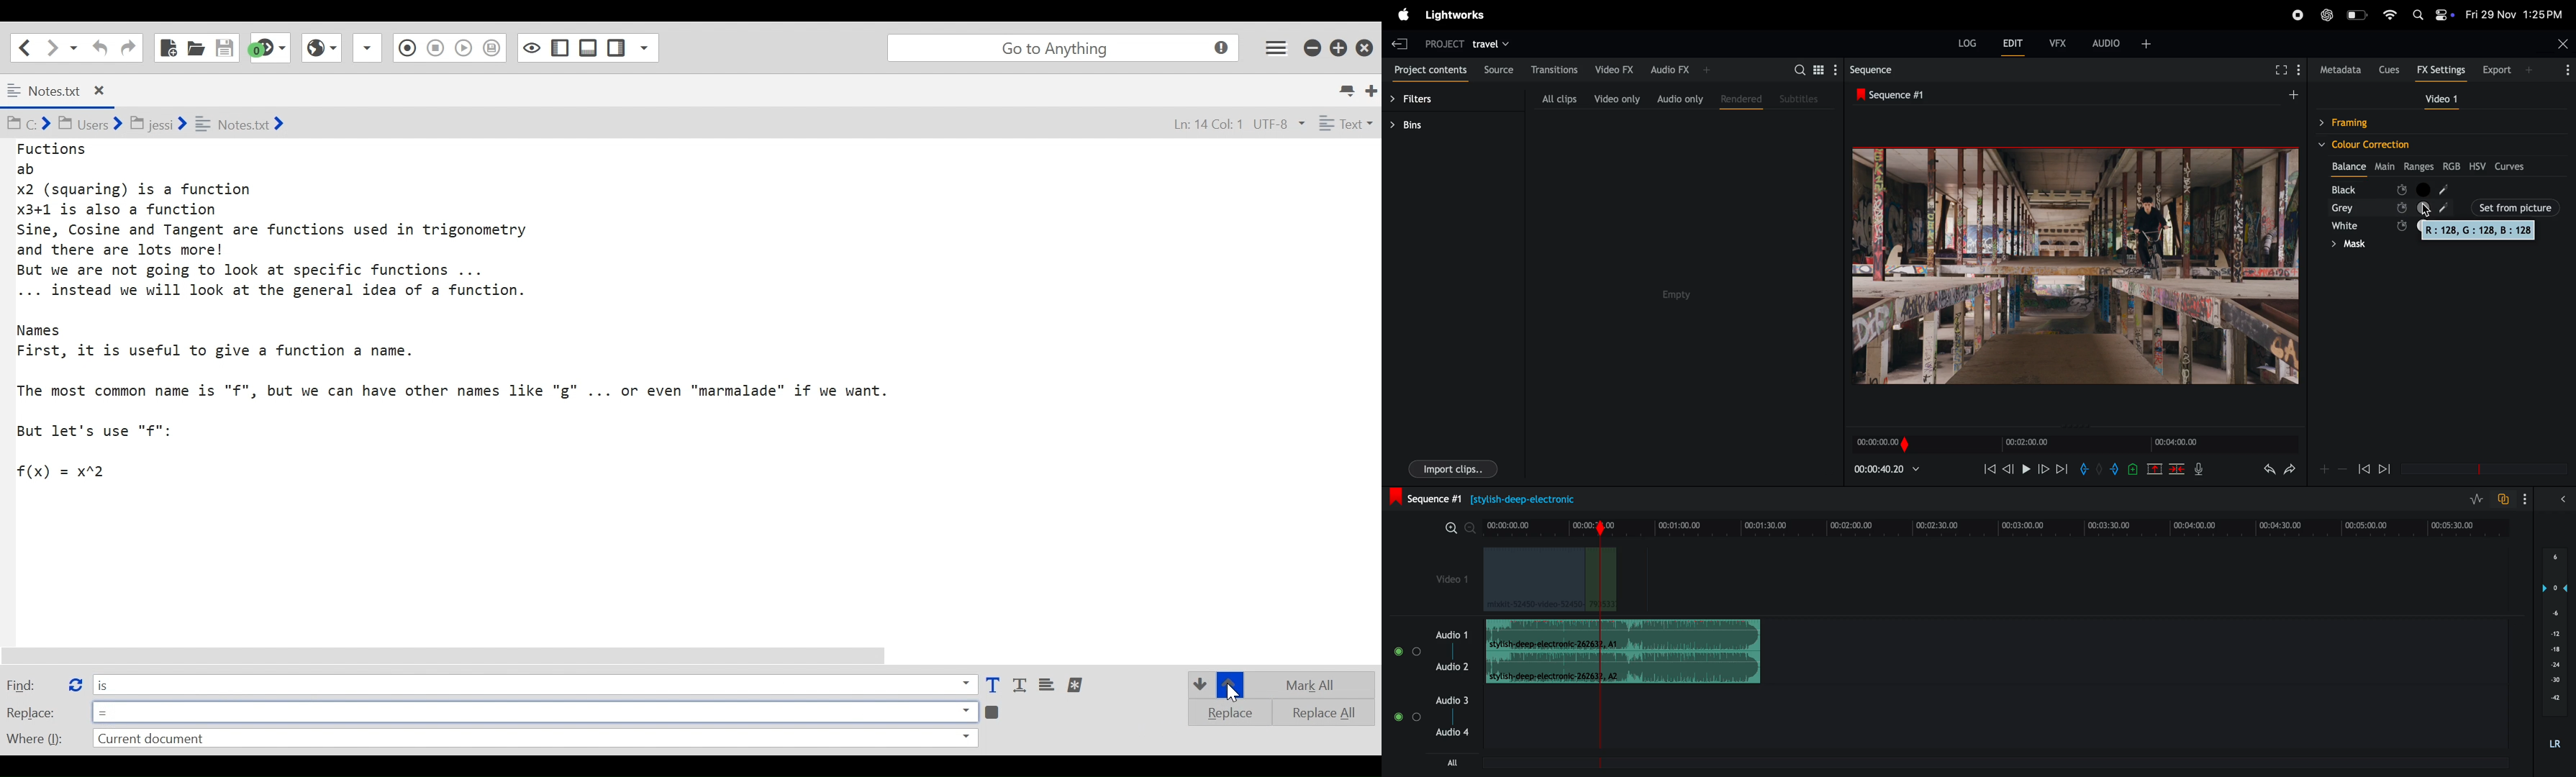  Describe the element at coordinates (1614, 69) in the screenshot. I see `video fx` at that location.